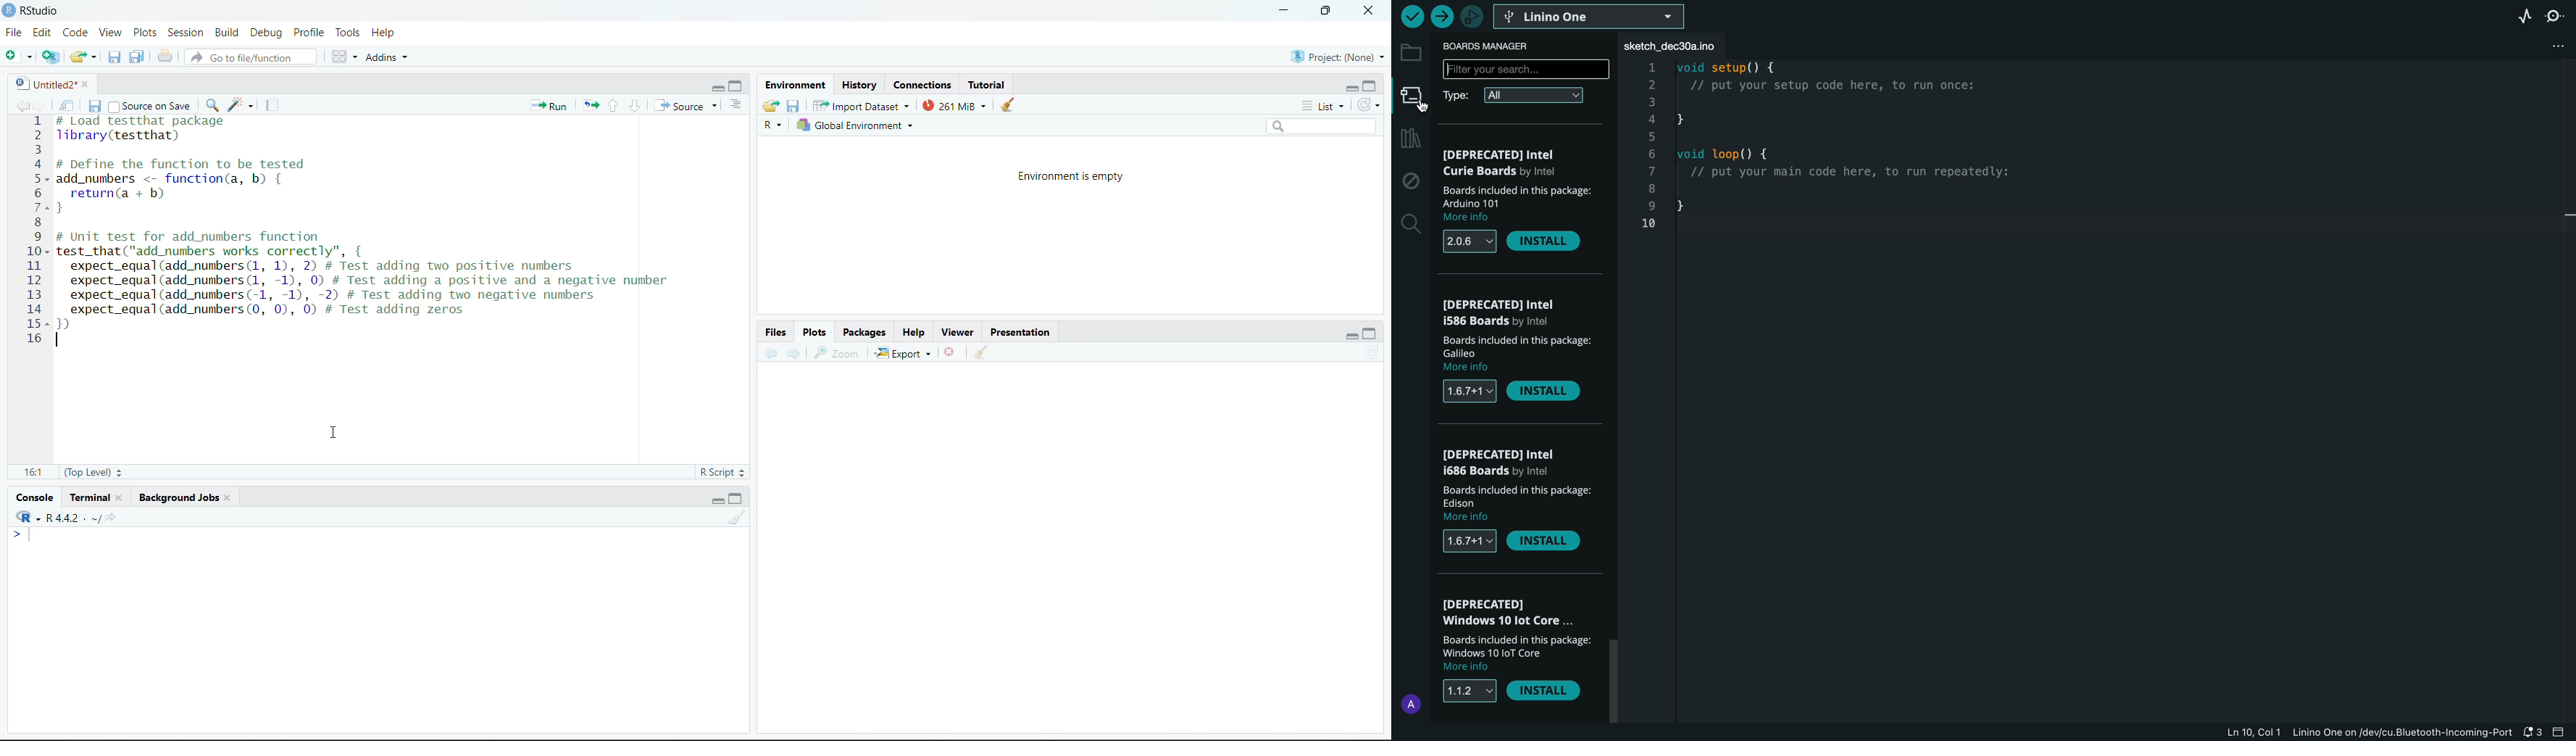 The image size is (2576, 756). I want to click on Numbering line, so click(36, 232).